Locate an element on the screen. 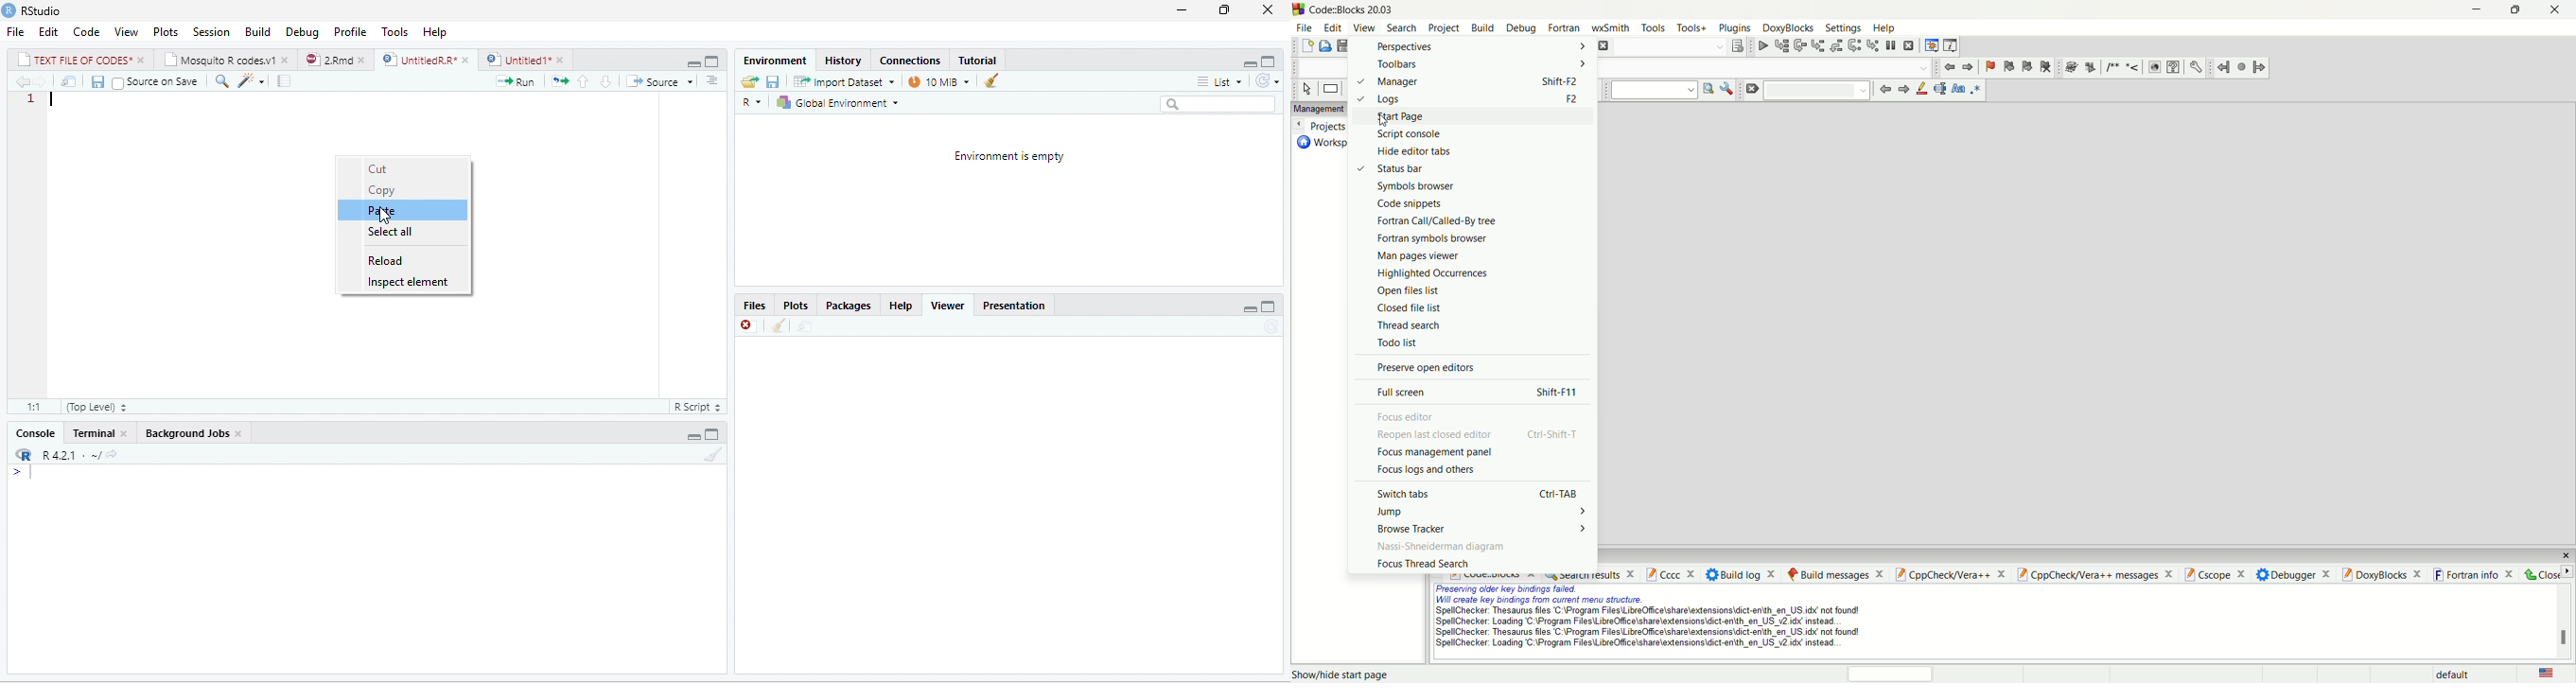  help is located at coordinates (901, 306).